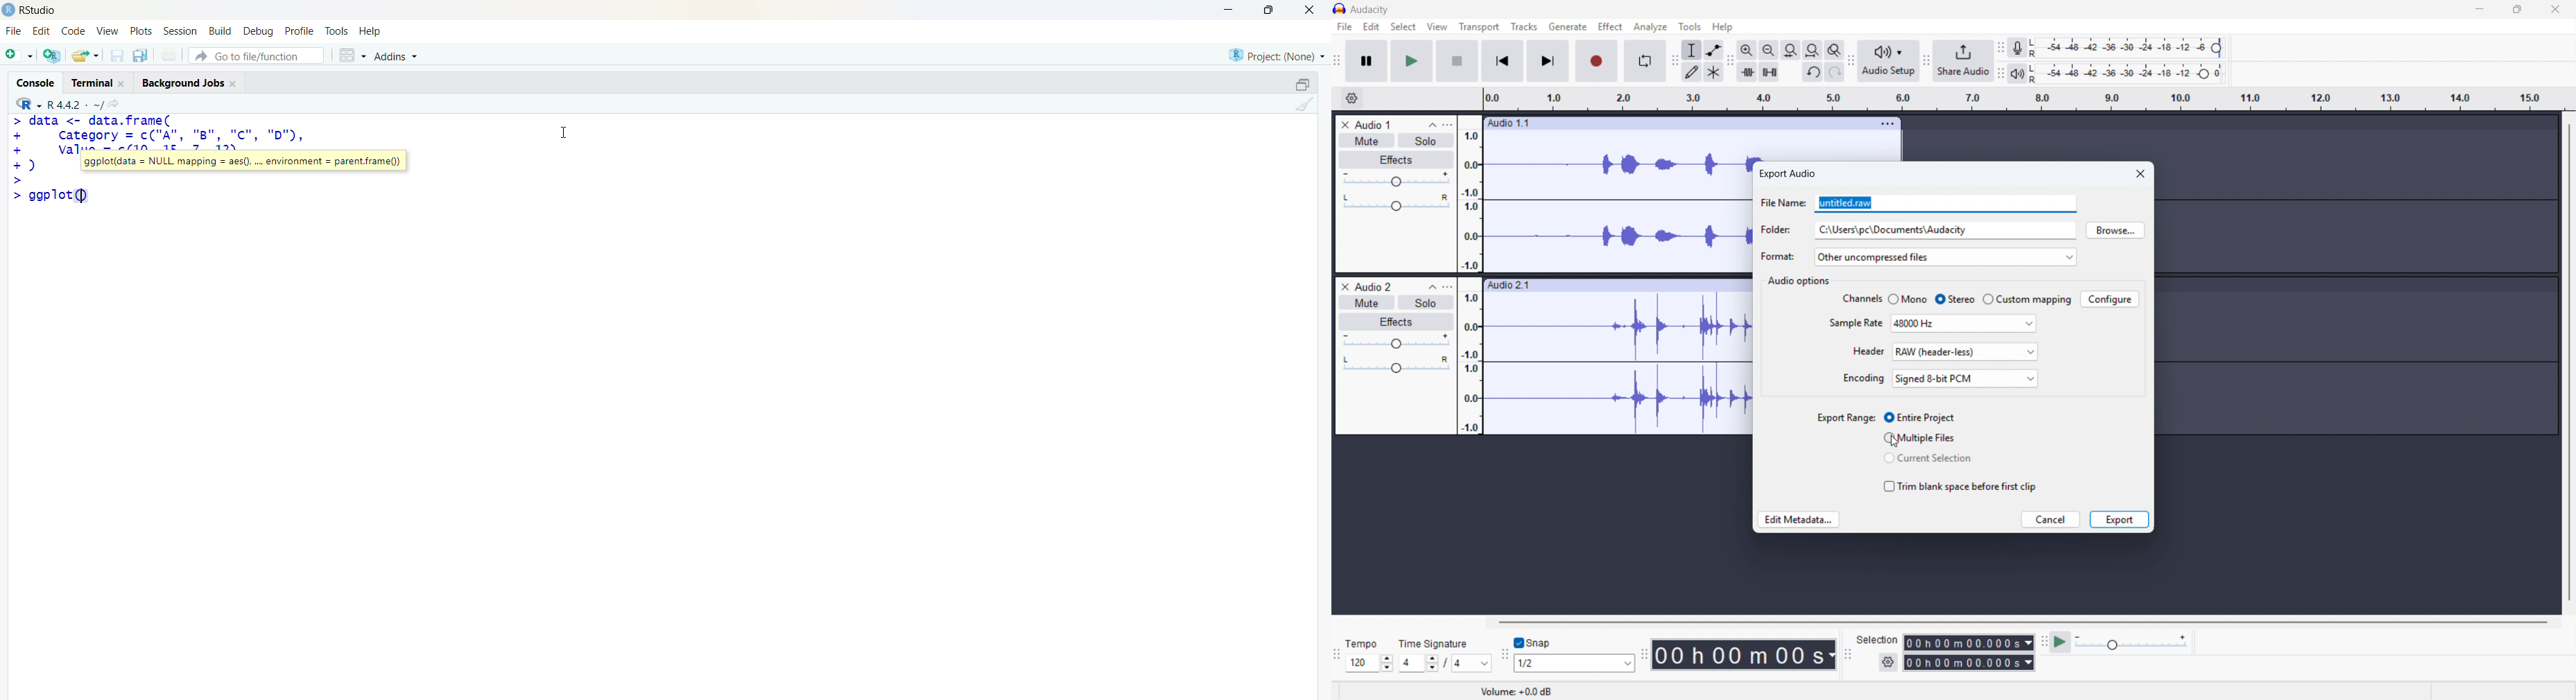 This screenshot has height=700, width=2576. Describe the element at coordinates (2130, 48) in the screenshot. I see `recording level` at that location.